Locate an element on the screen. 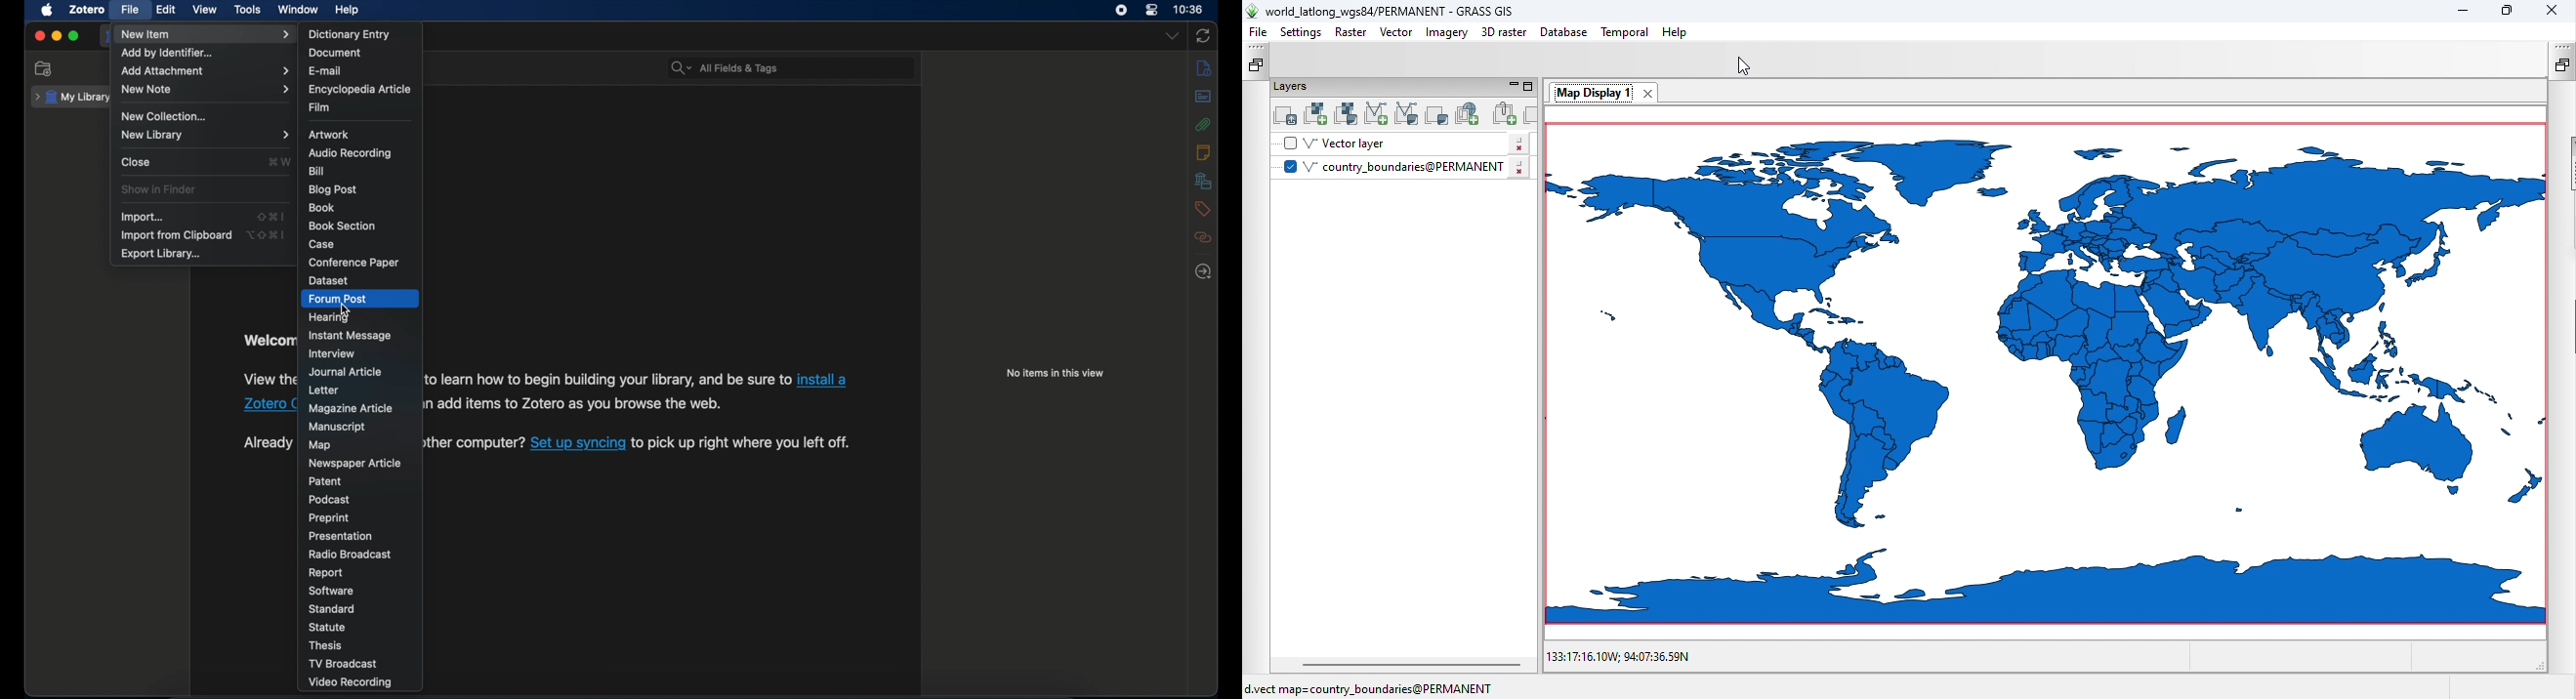  artwork is located at coordinates (329, 135).